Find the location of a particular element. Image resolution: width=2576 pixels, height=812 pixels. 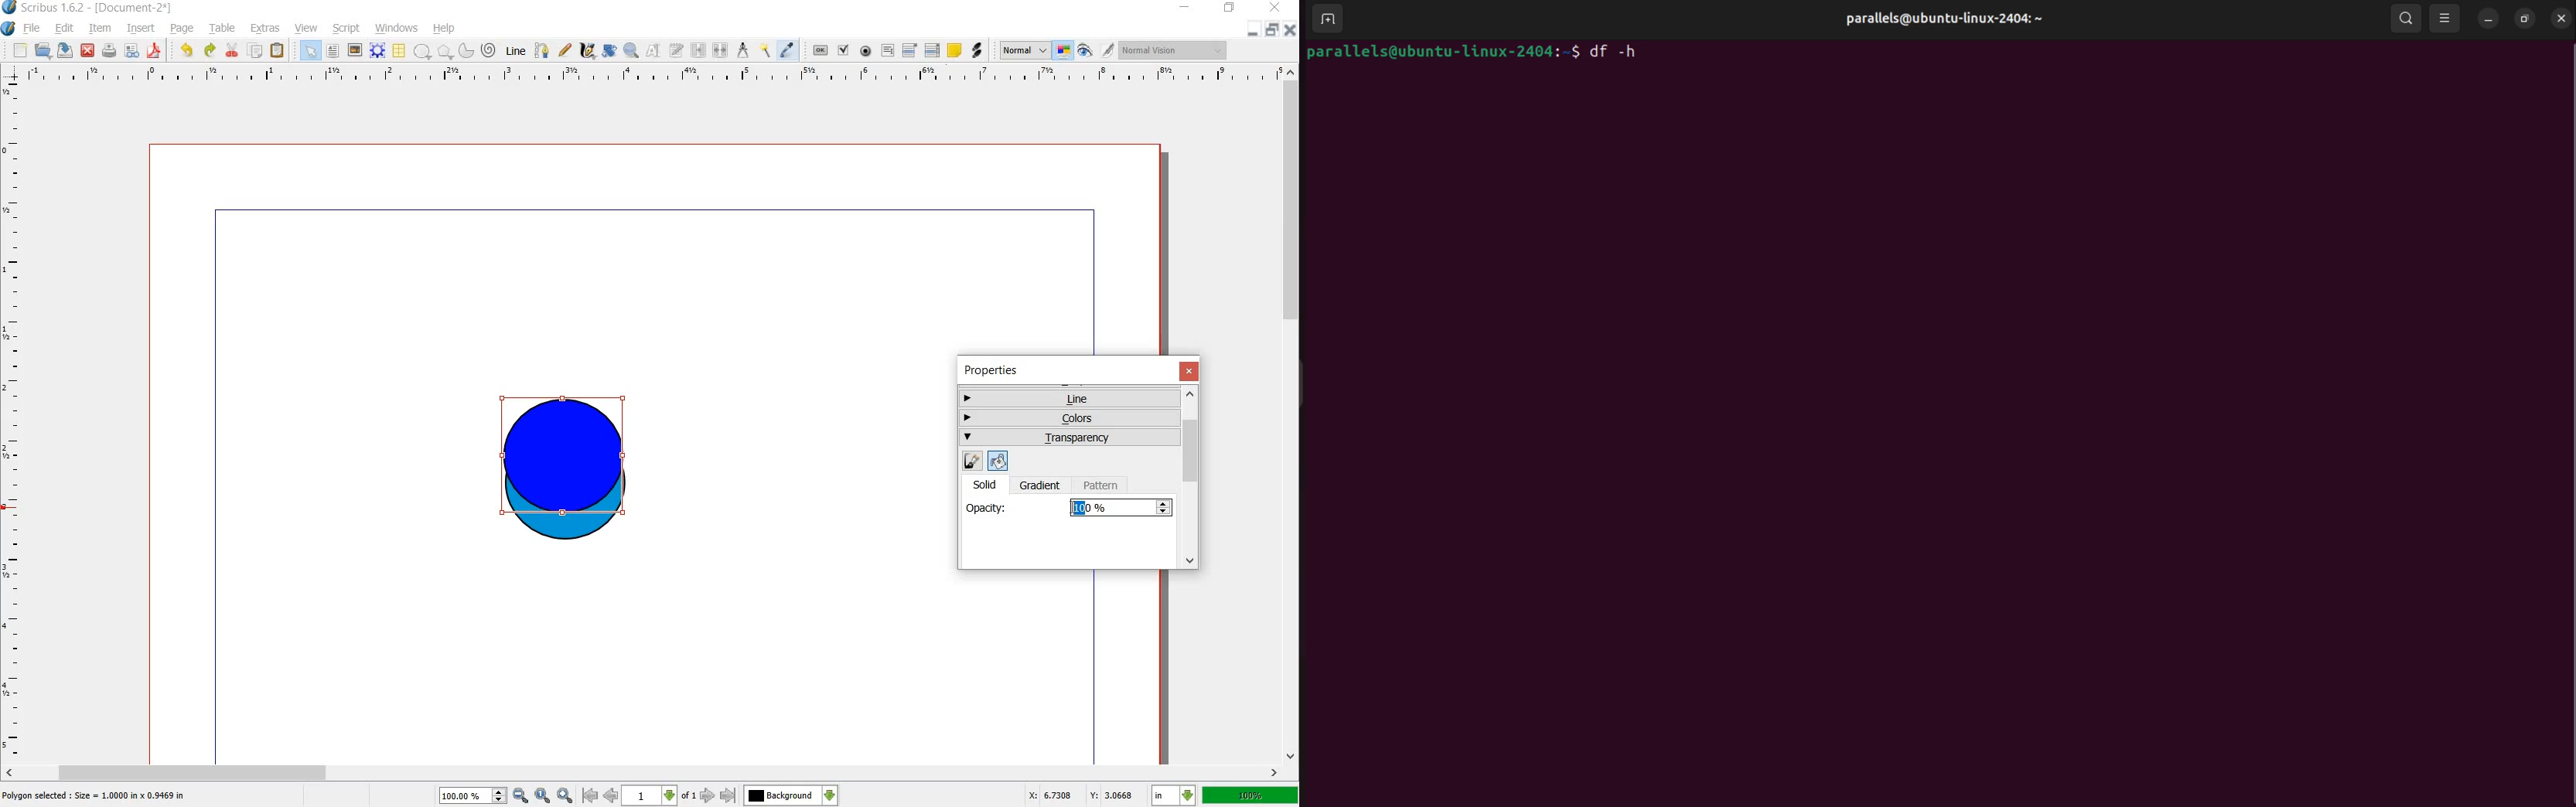

select item is located at coordinates (310, 50).